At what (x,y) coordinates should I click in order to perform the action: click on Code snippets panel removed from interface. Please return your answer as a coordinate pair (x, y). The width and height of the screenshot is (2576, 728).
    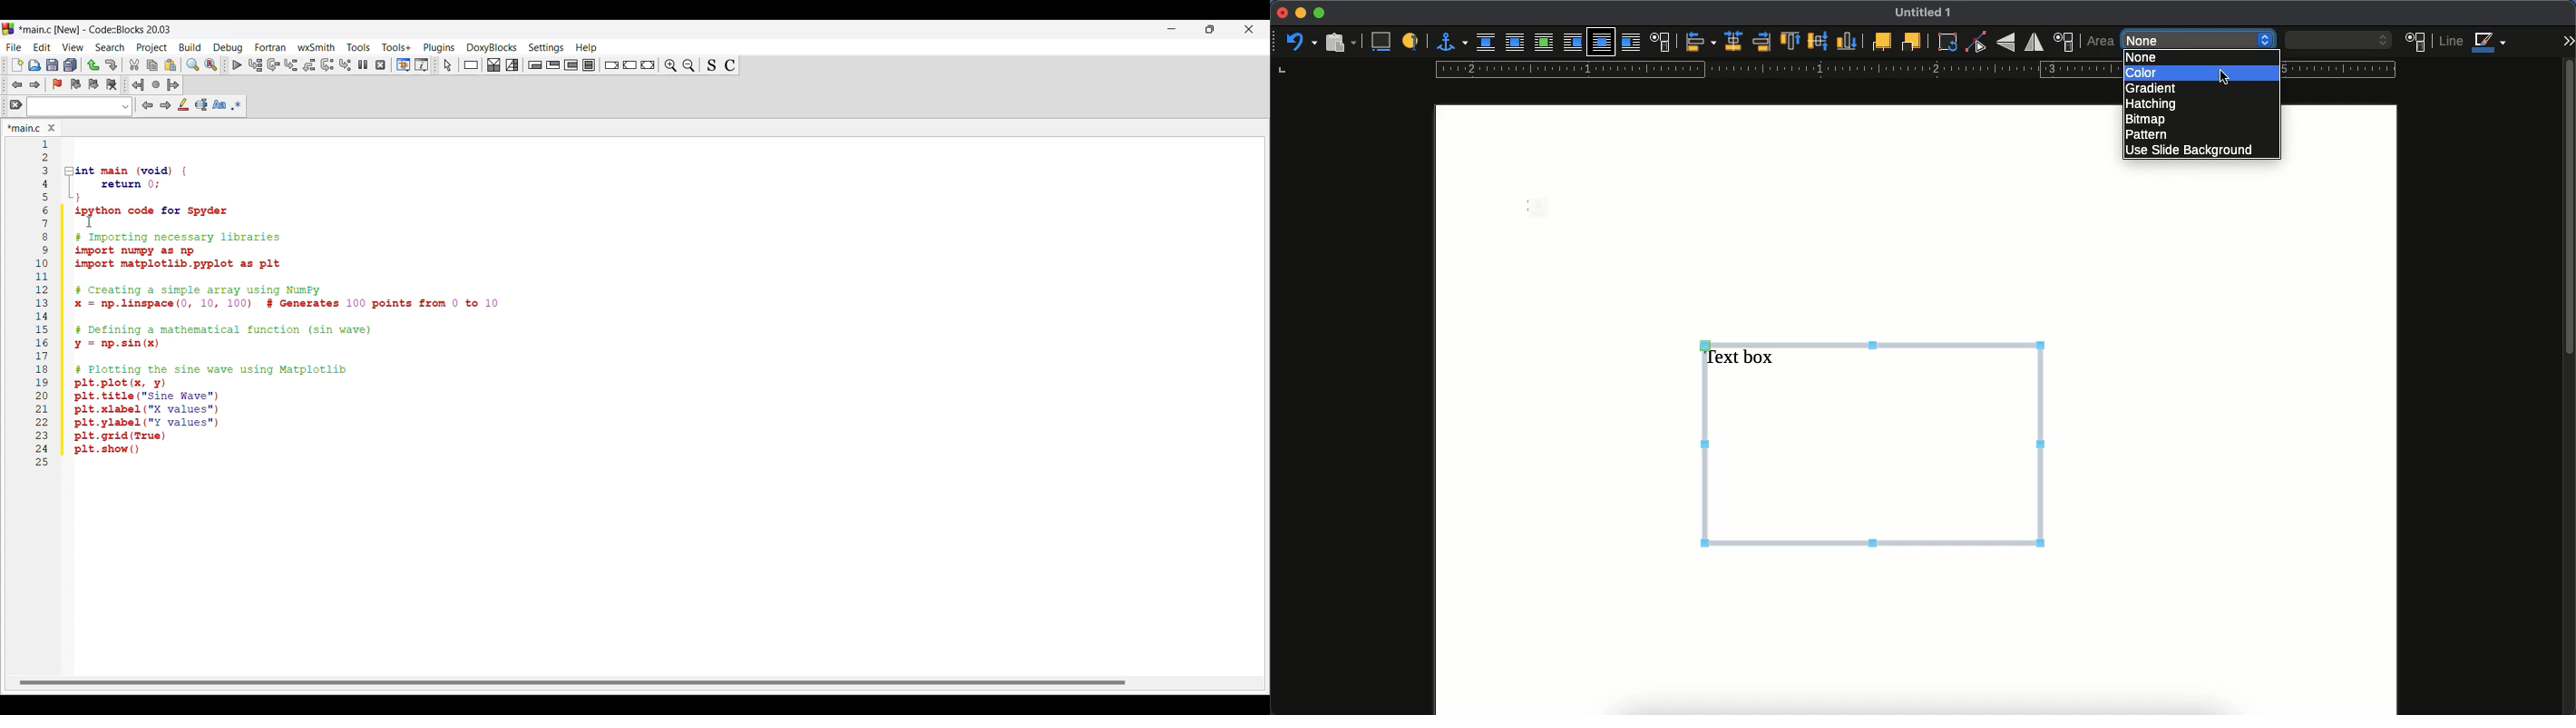
    Looking at the image, I should click on (636, 307).